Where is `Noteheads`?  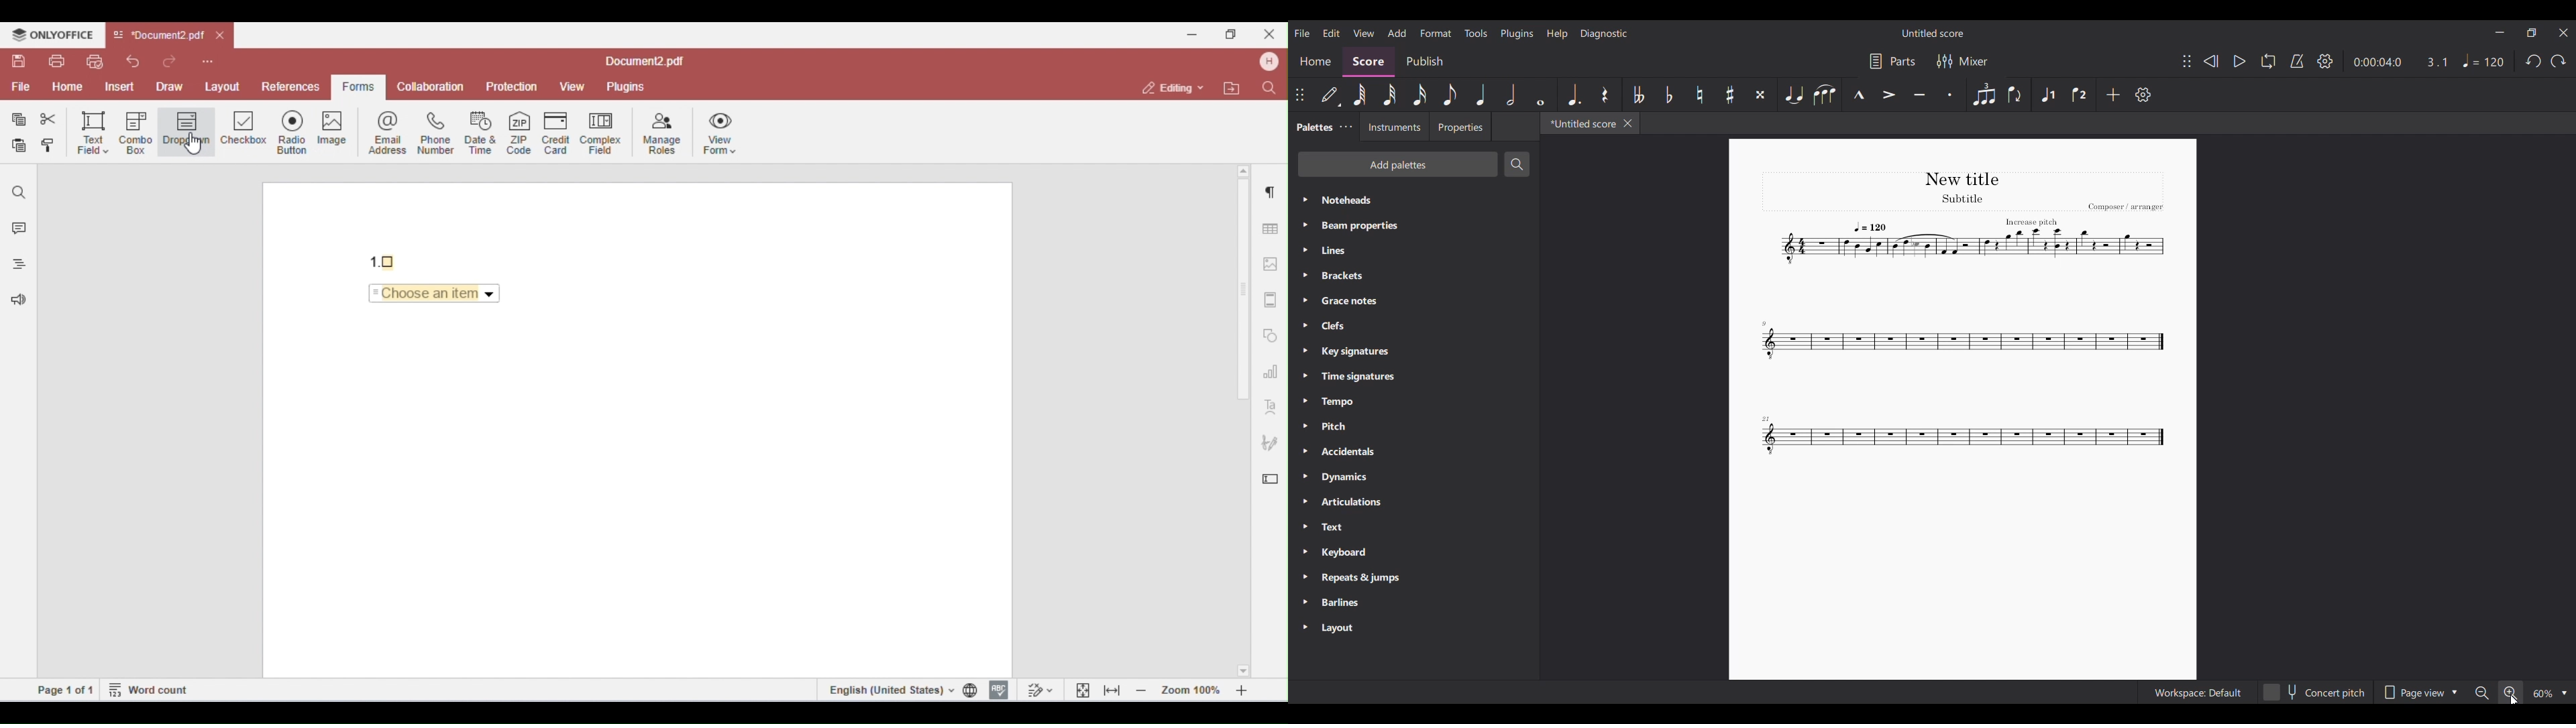 Noteheads is located at coordinates (1415, 200).